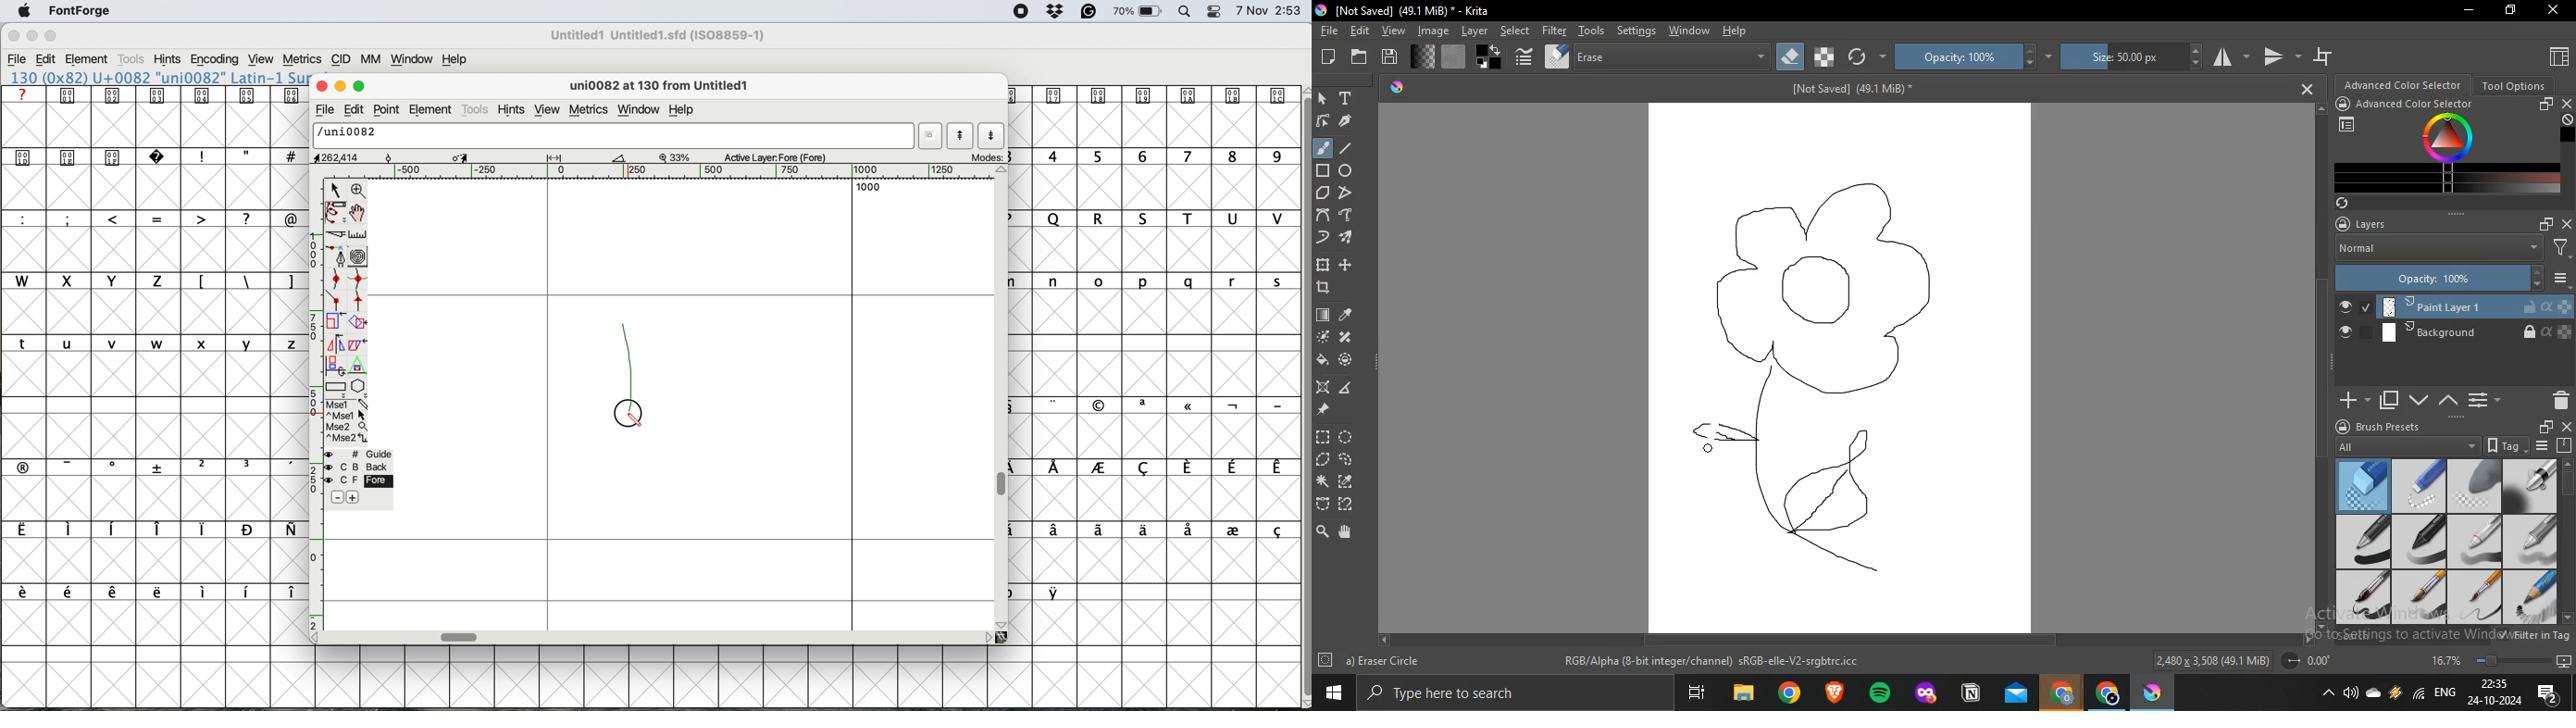  What do you see at coordinates (1043, 592) in the screenshot?
I see `special characters` at bounding box center [1043, 592].